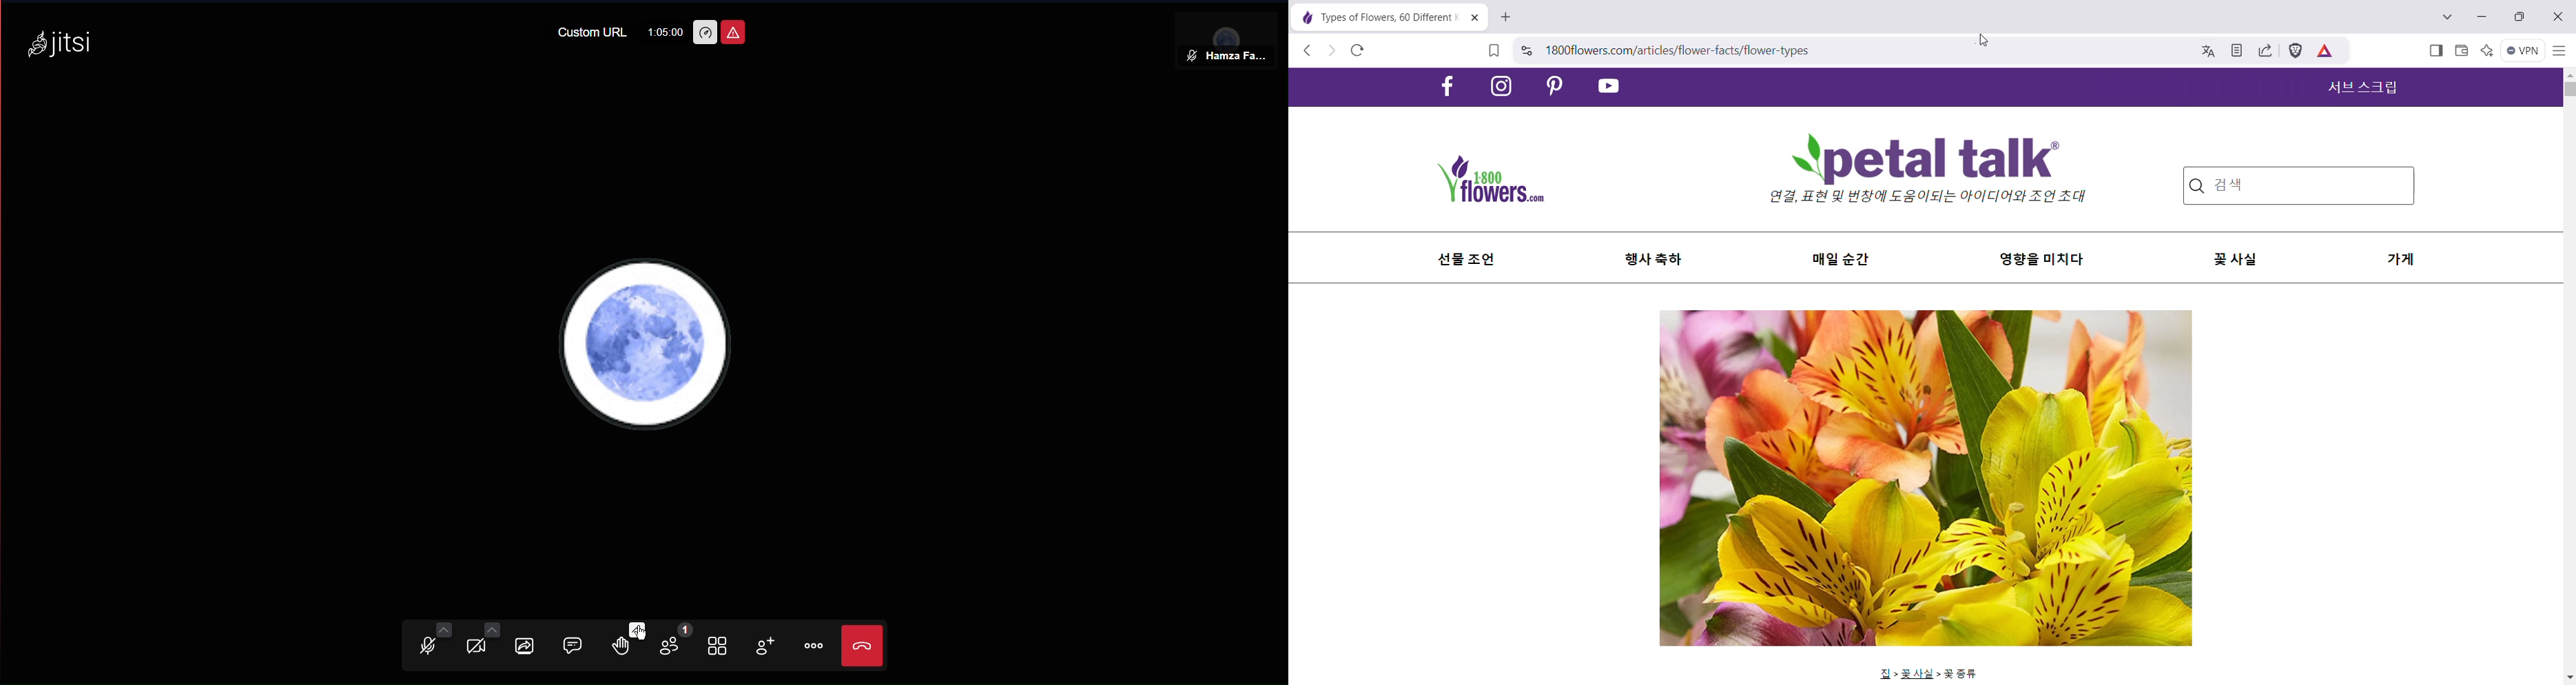  What do you see at coordinates (2436, 51) in the screenshot?
I see `Show Sidebar` at bounding box center [2436, 51].